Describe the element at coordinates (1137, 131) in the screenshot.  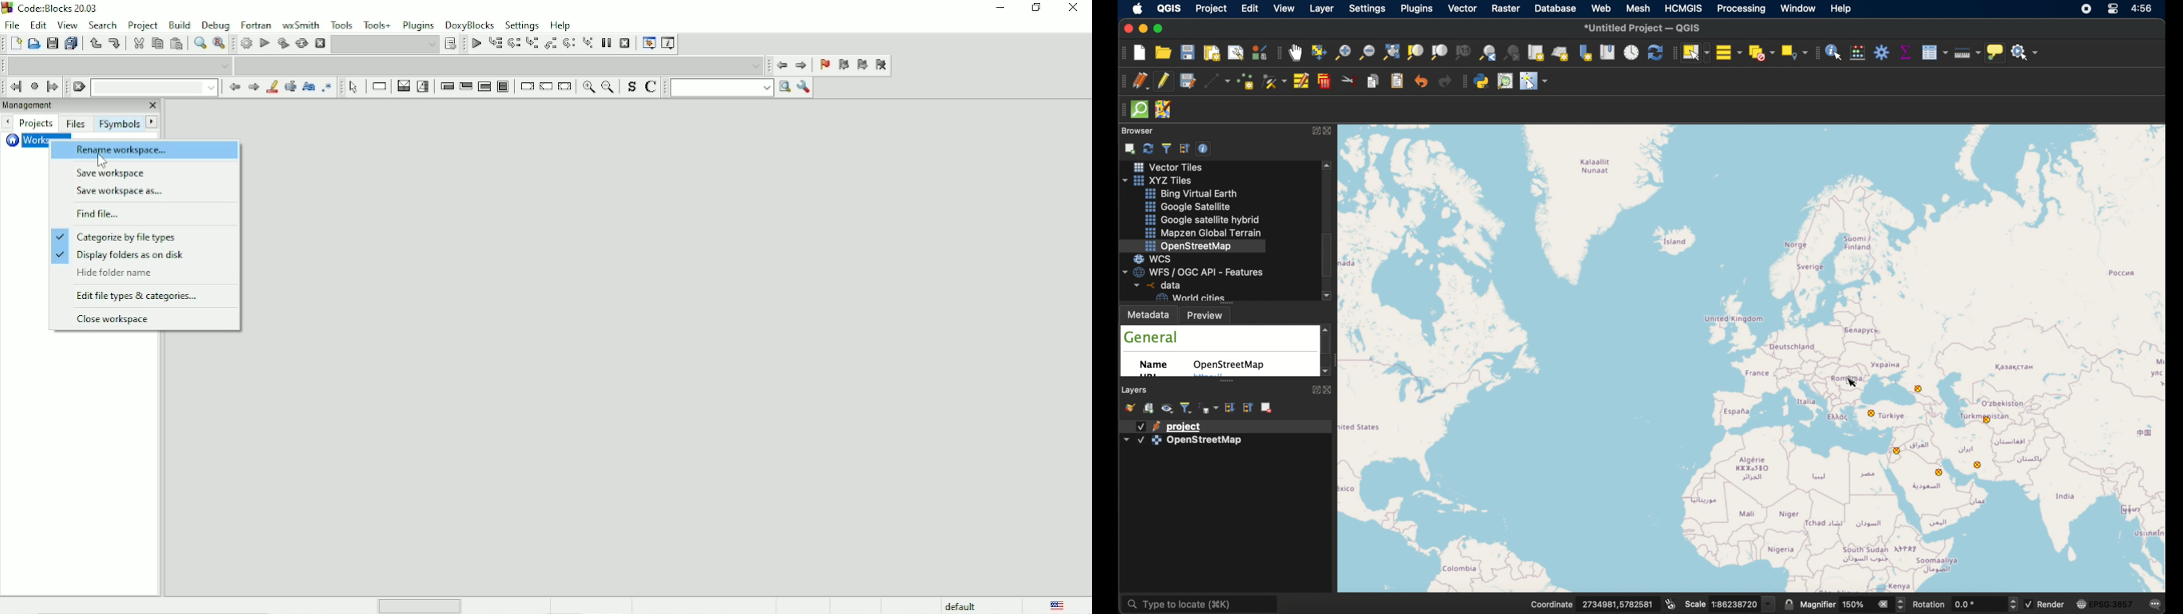
I see `browser` at that location.